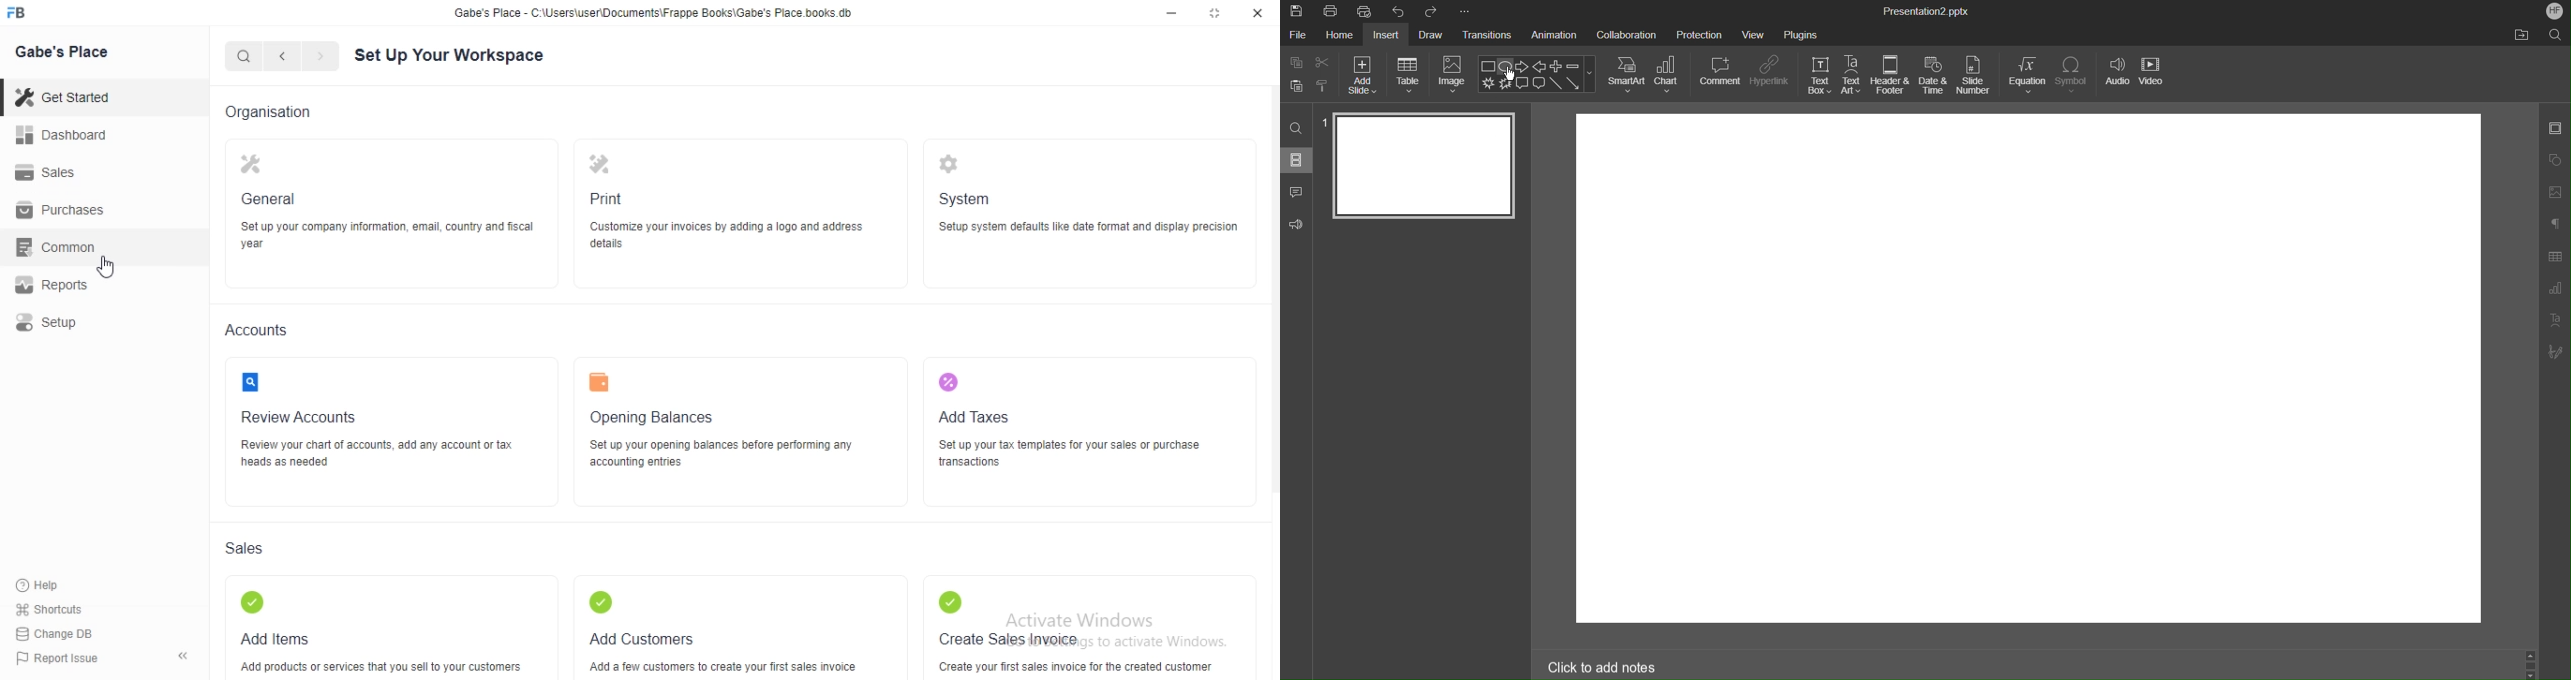  I want to click on Copy Style, so click(1323, 84).